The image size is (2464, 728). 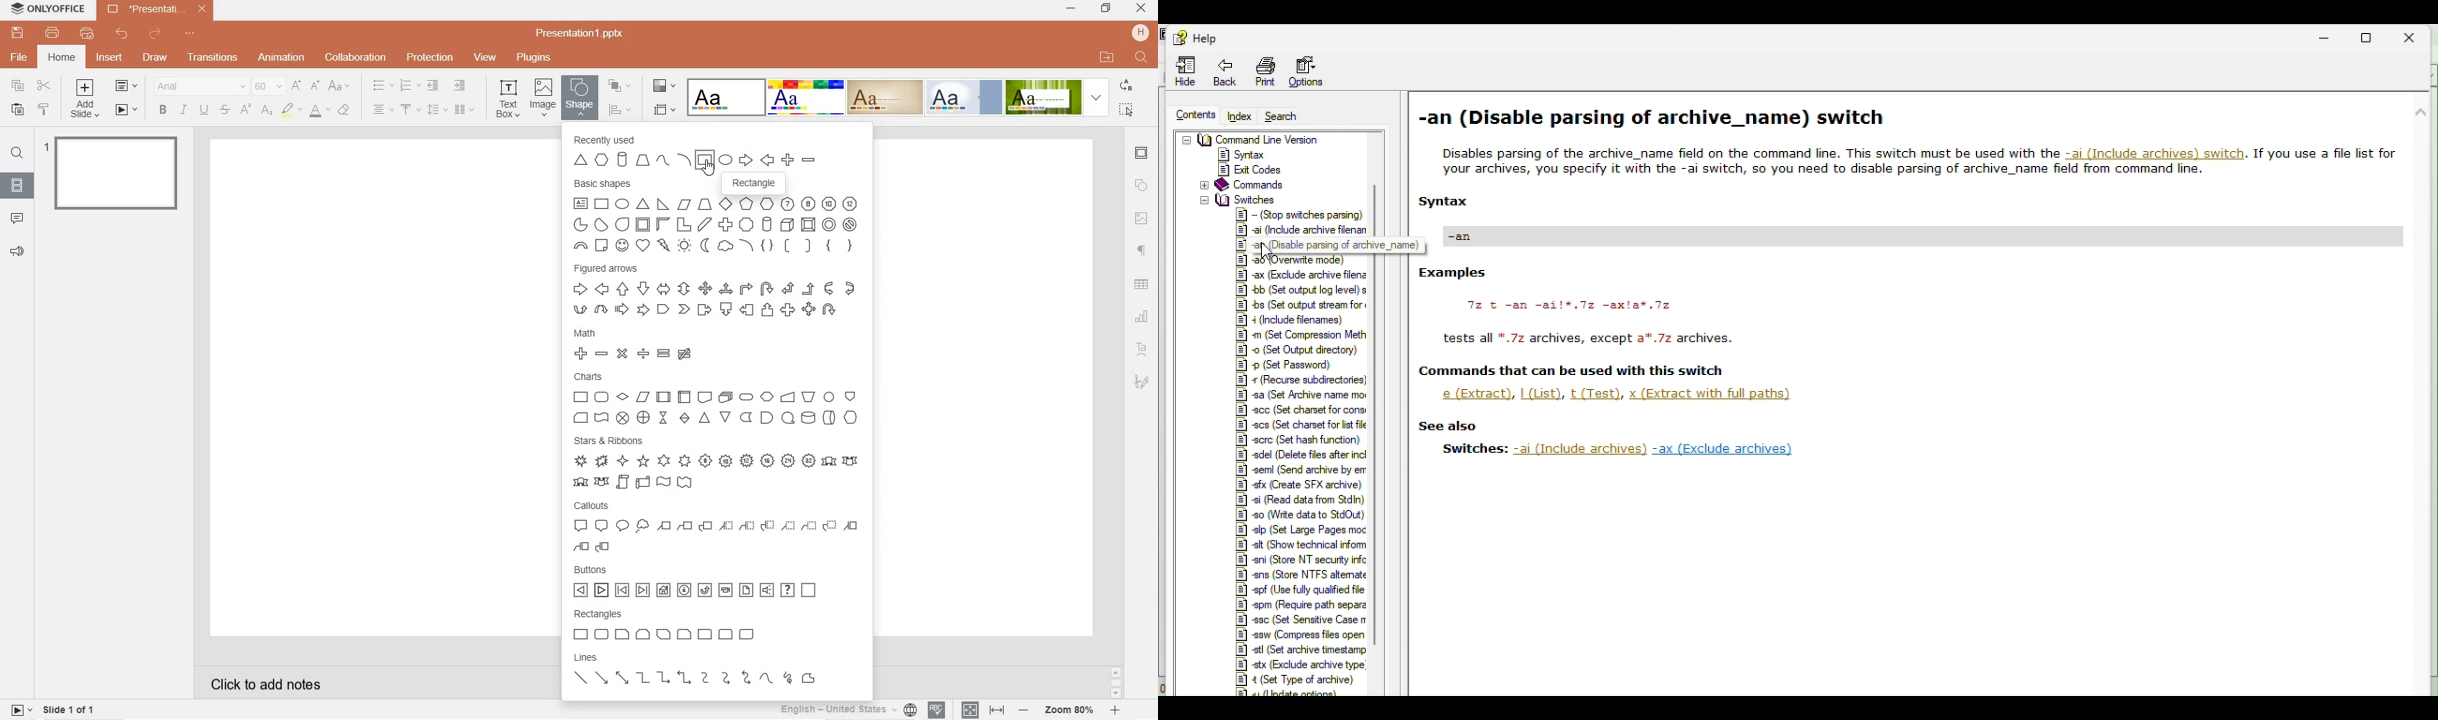 What do you see at coordinates (810, 226) in the screenshot?
I see `Bevel` at bounding box center [810, 226].